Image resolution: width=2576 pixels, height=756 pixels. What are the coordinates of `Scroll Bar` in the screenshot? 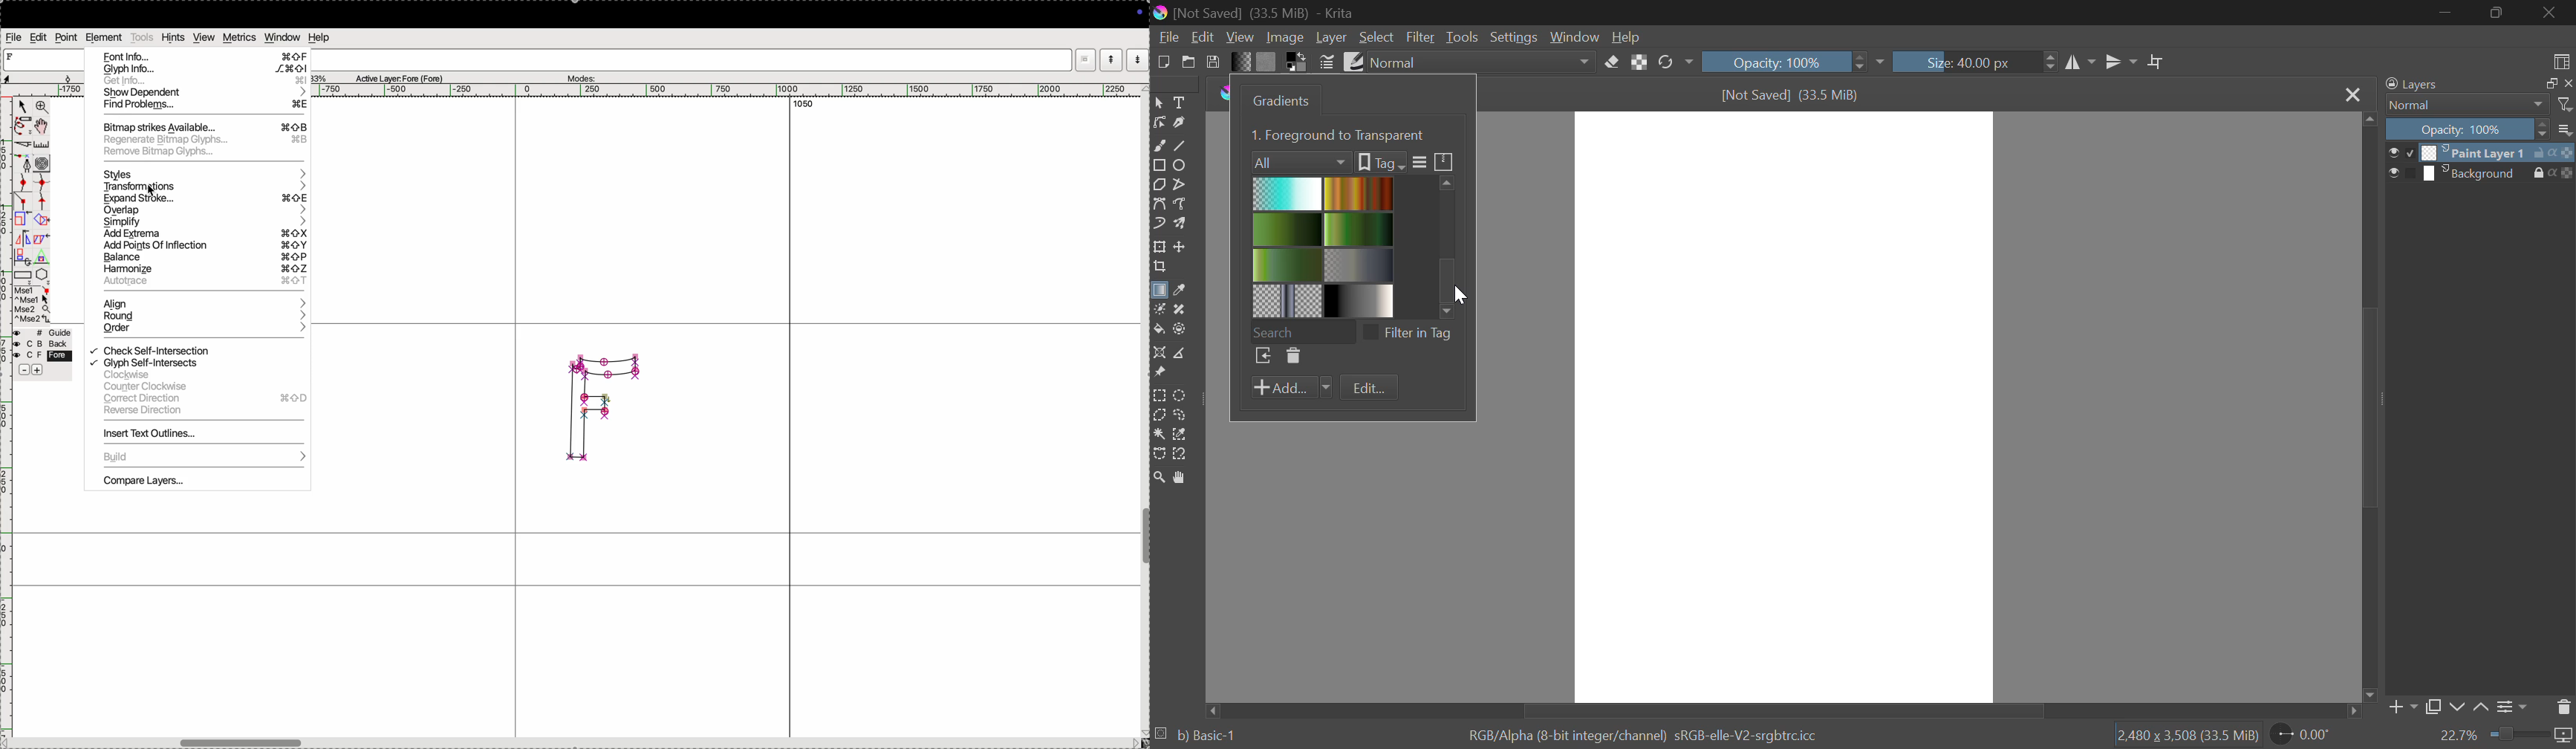 It's located at (1786, 710).